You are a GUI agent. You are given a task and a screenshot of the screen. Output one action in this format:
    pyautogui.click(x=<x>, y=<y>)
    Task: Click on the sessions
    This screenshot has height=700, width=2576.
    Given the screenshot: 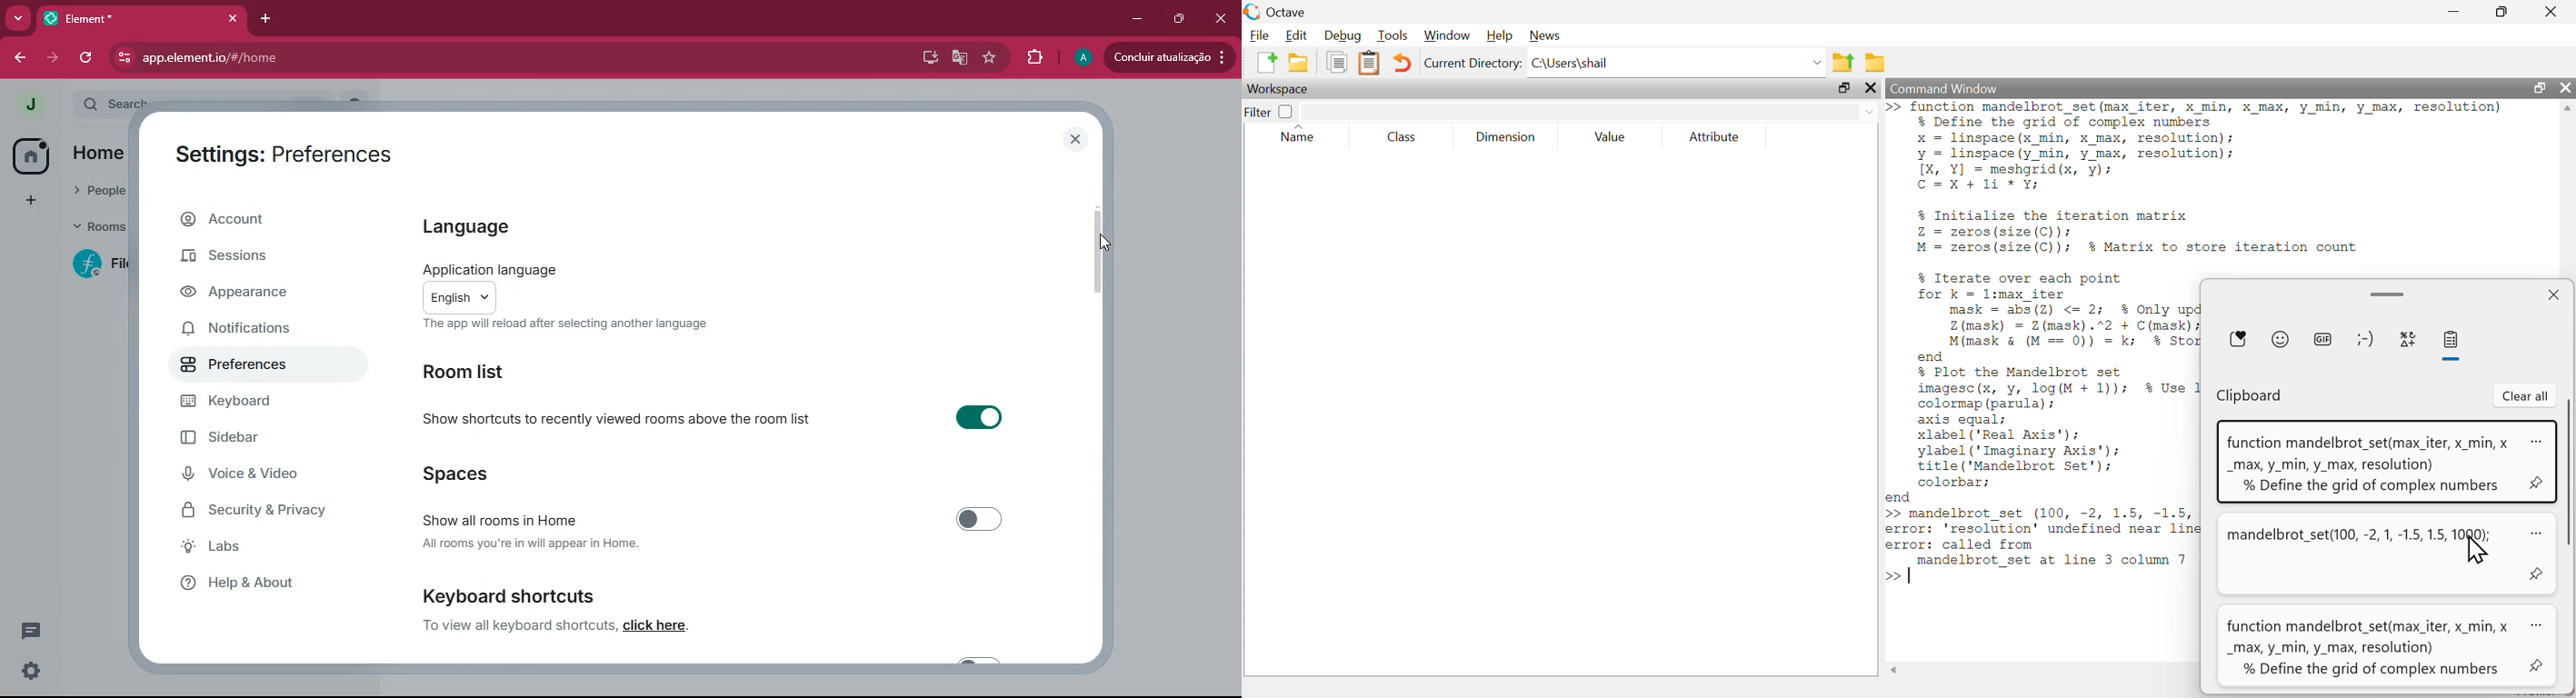 What is the action you would take?
    pyautogui.click(x=247, y=254)
    